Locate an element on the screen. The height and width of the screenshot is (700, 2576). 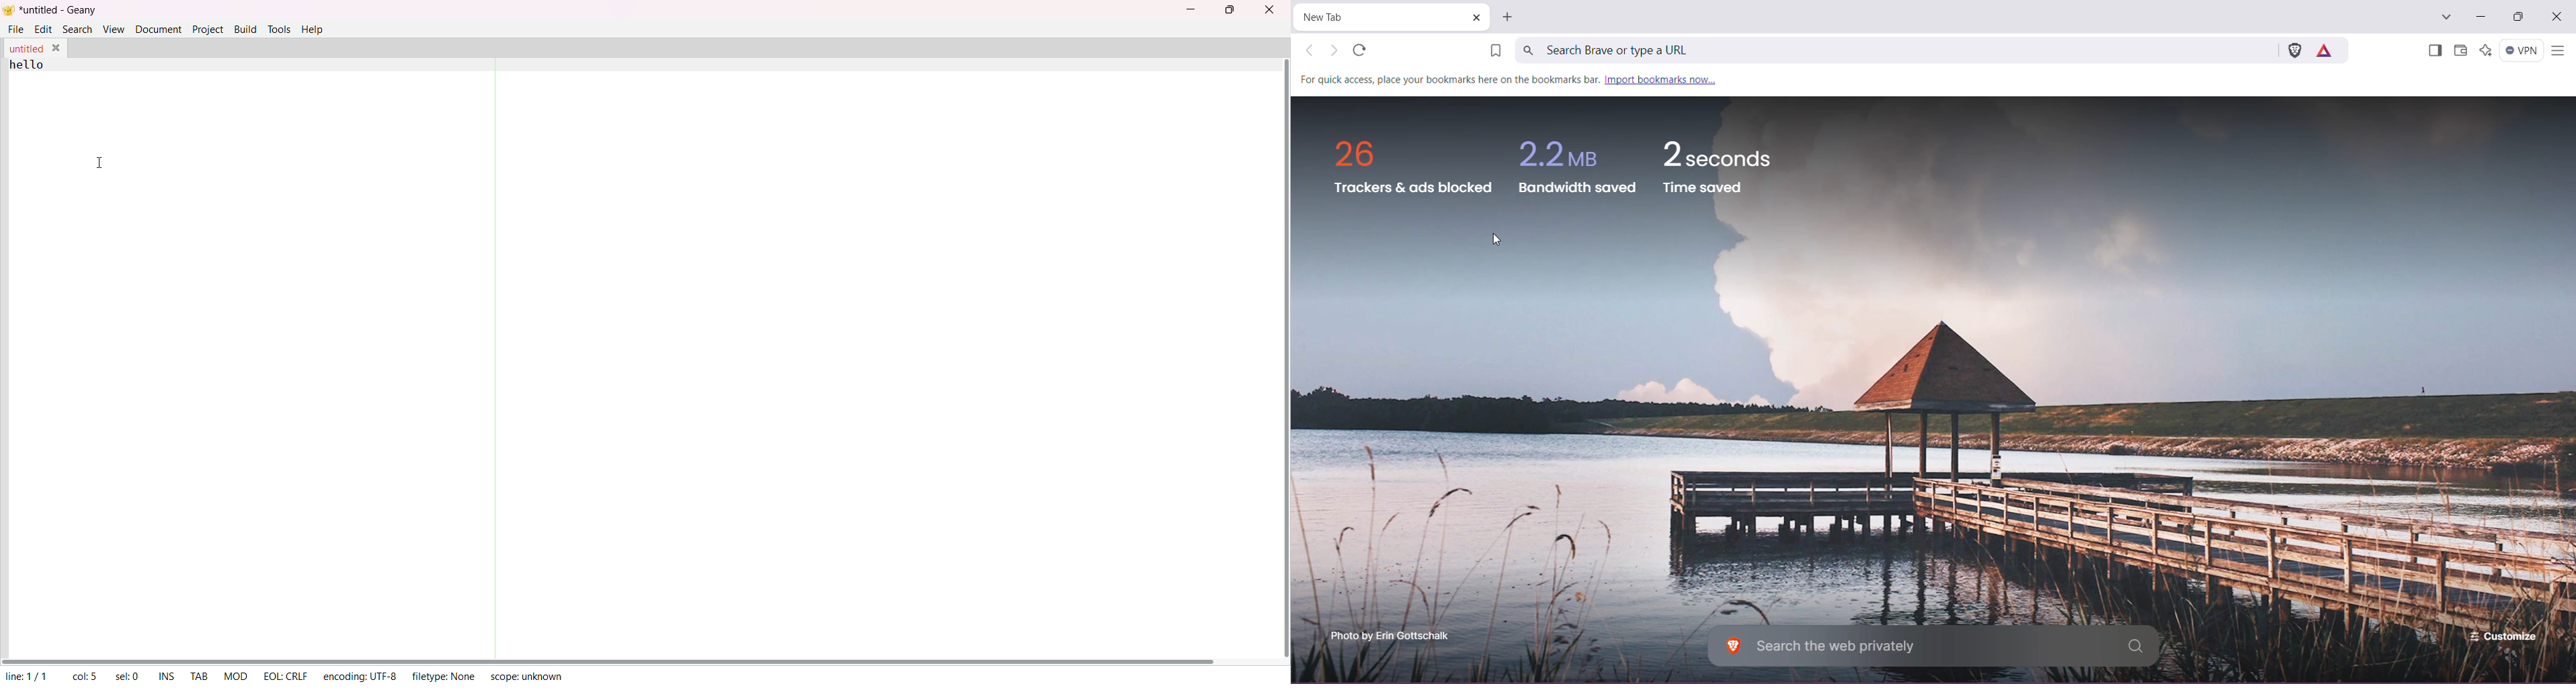
minimize is located at coordinates (1189, 11).